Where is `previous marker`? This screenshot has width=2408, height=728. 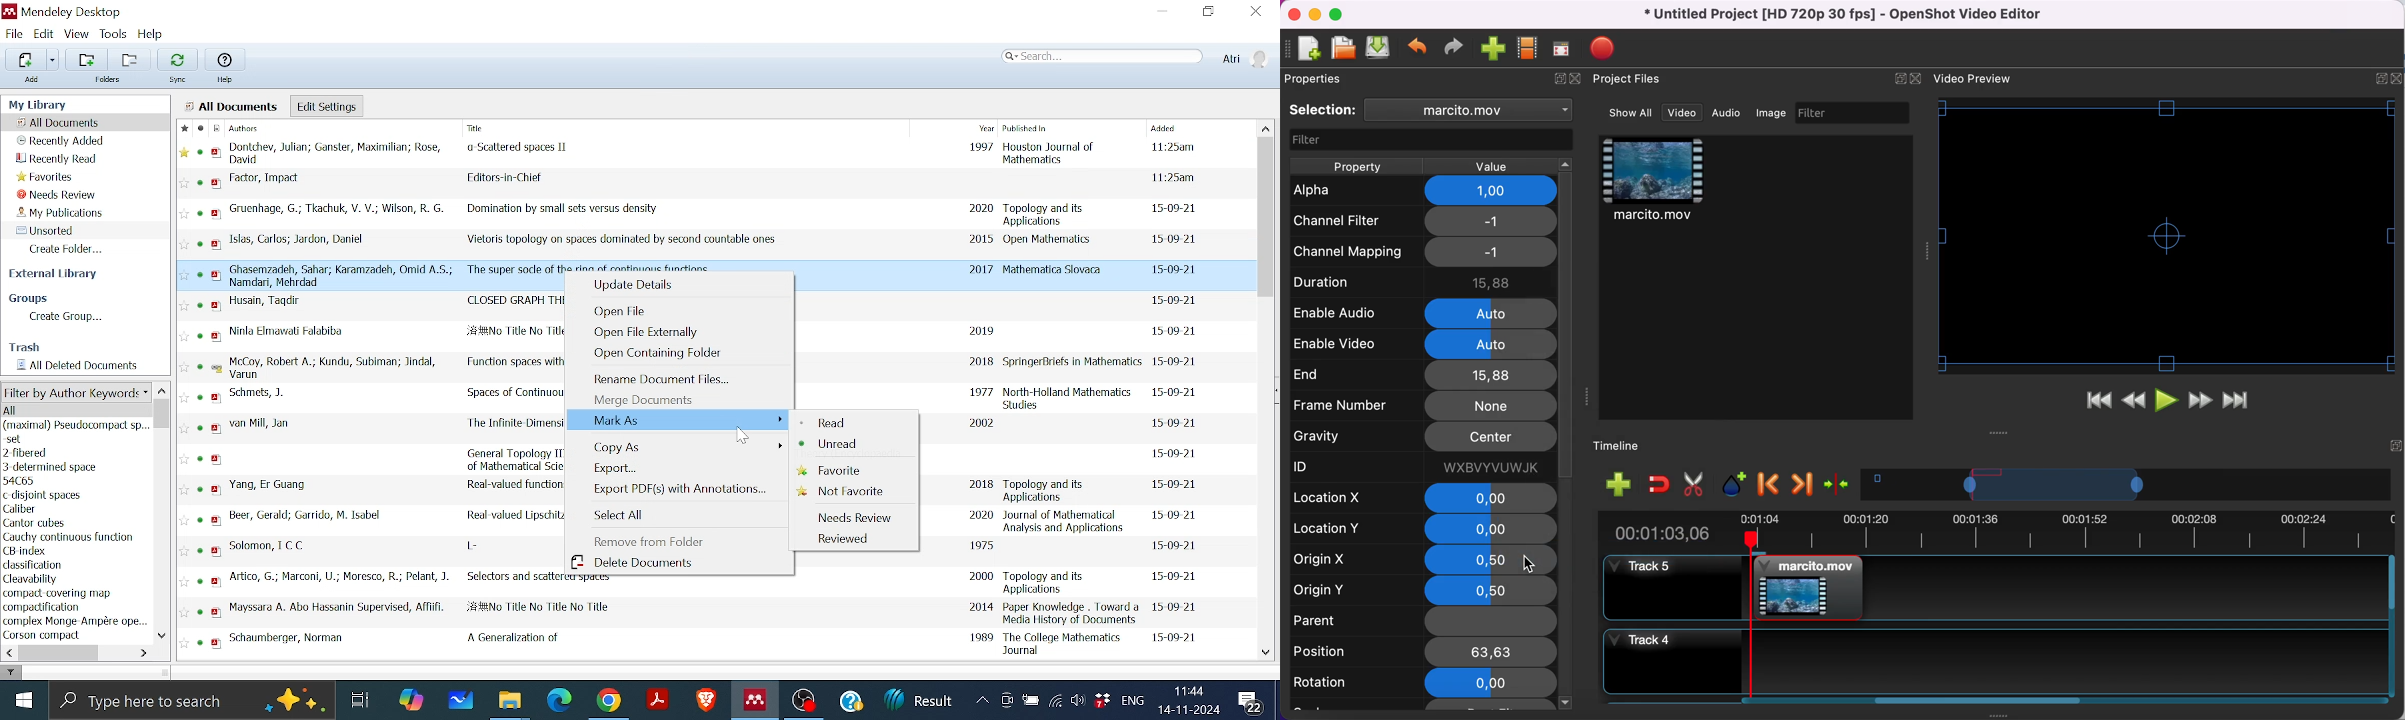 previous marker is located at coordinates (1770, 485).